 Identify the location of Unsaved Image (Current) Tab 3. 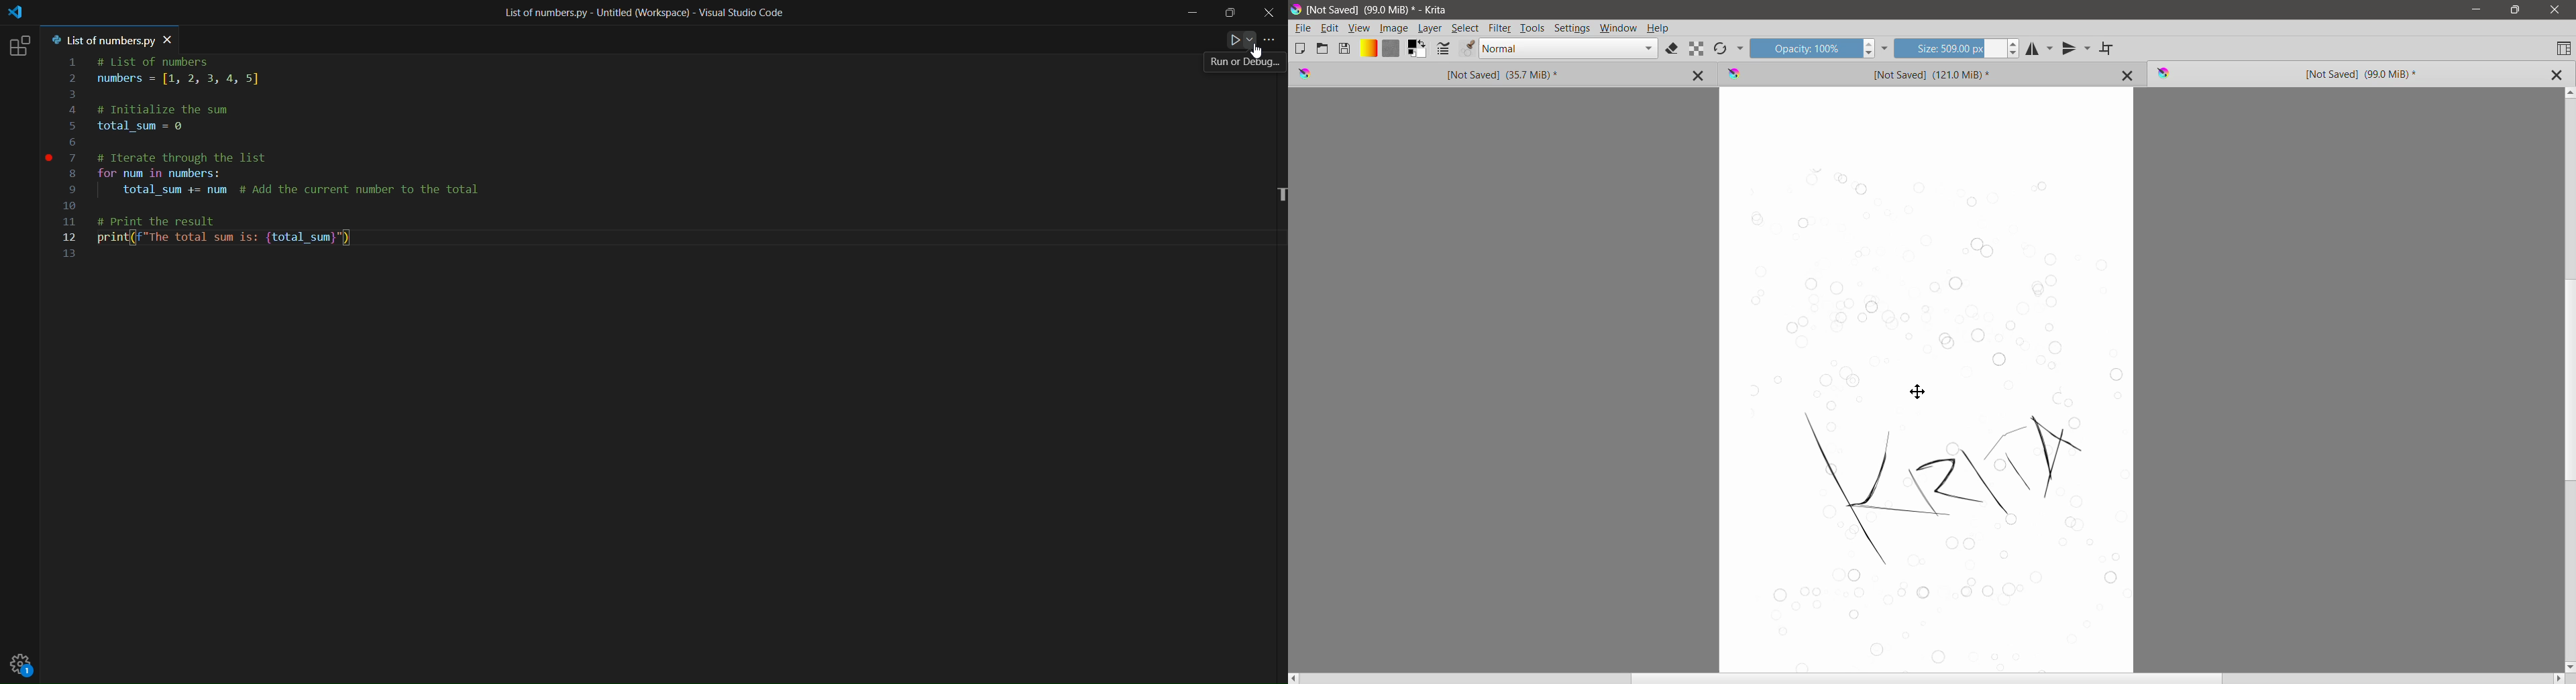
(2328, 74).